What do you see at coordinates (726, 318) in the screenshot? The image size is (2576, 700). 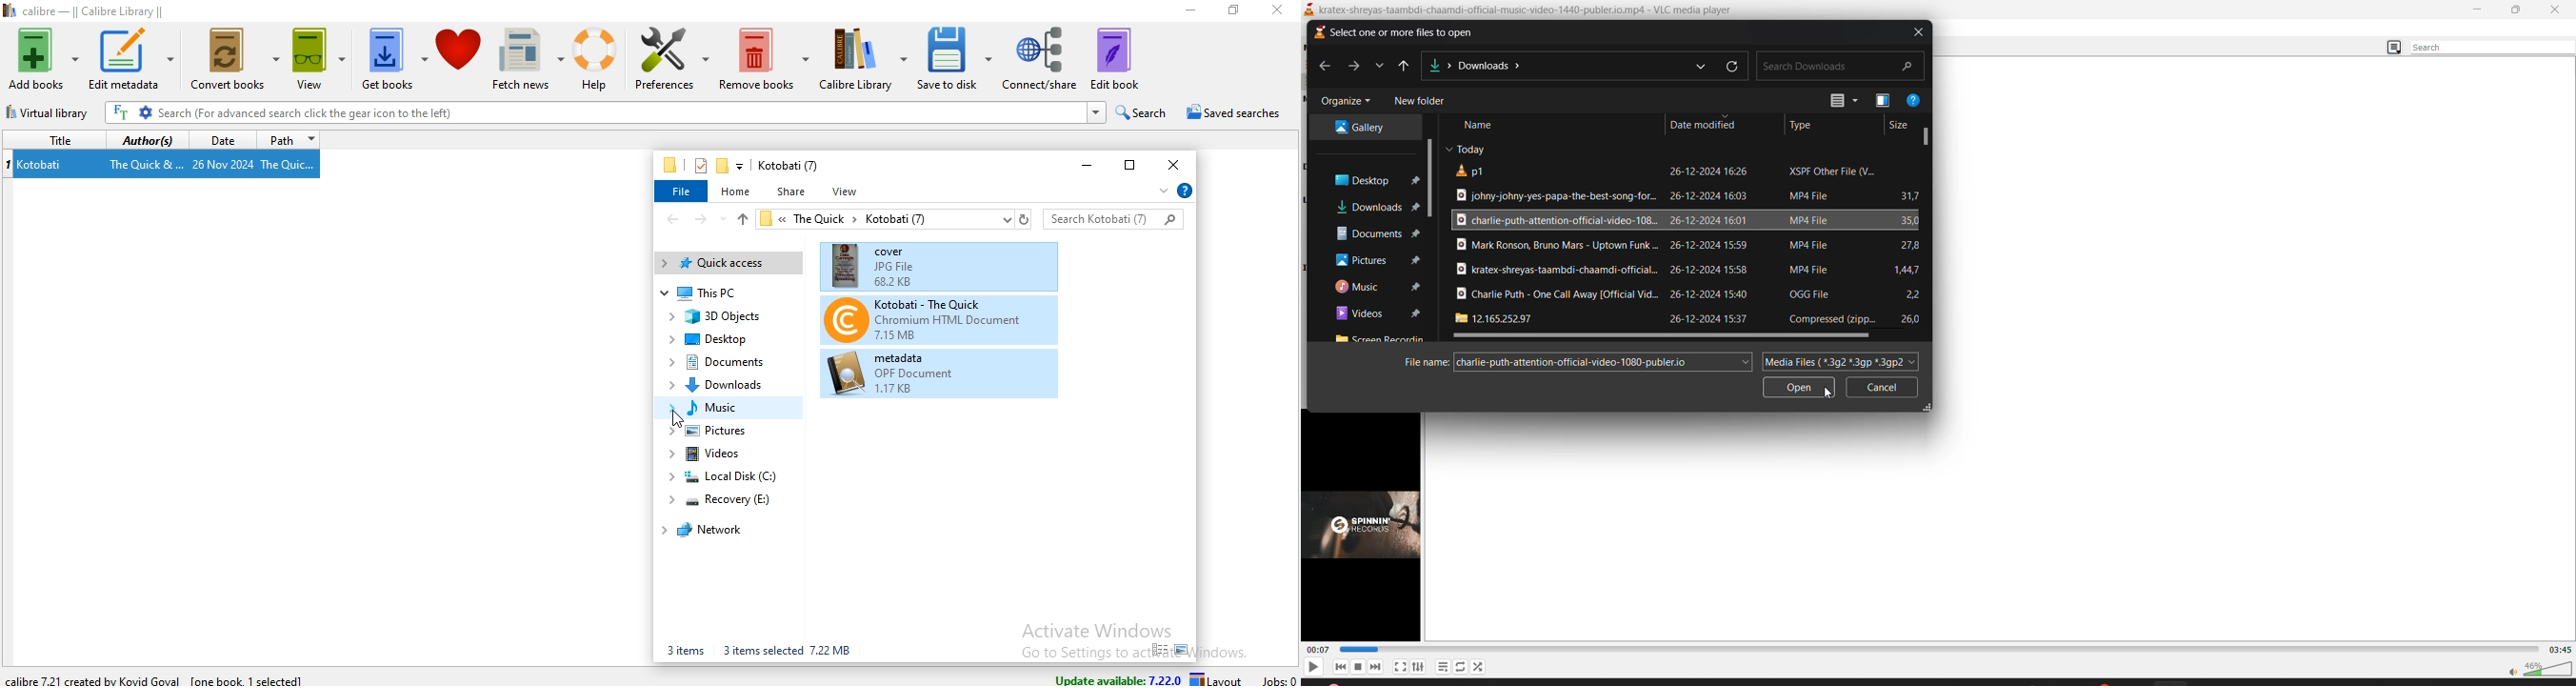 I see `3D Objects` at bounding box center [726, 318].